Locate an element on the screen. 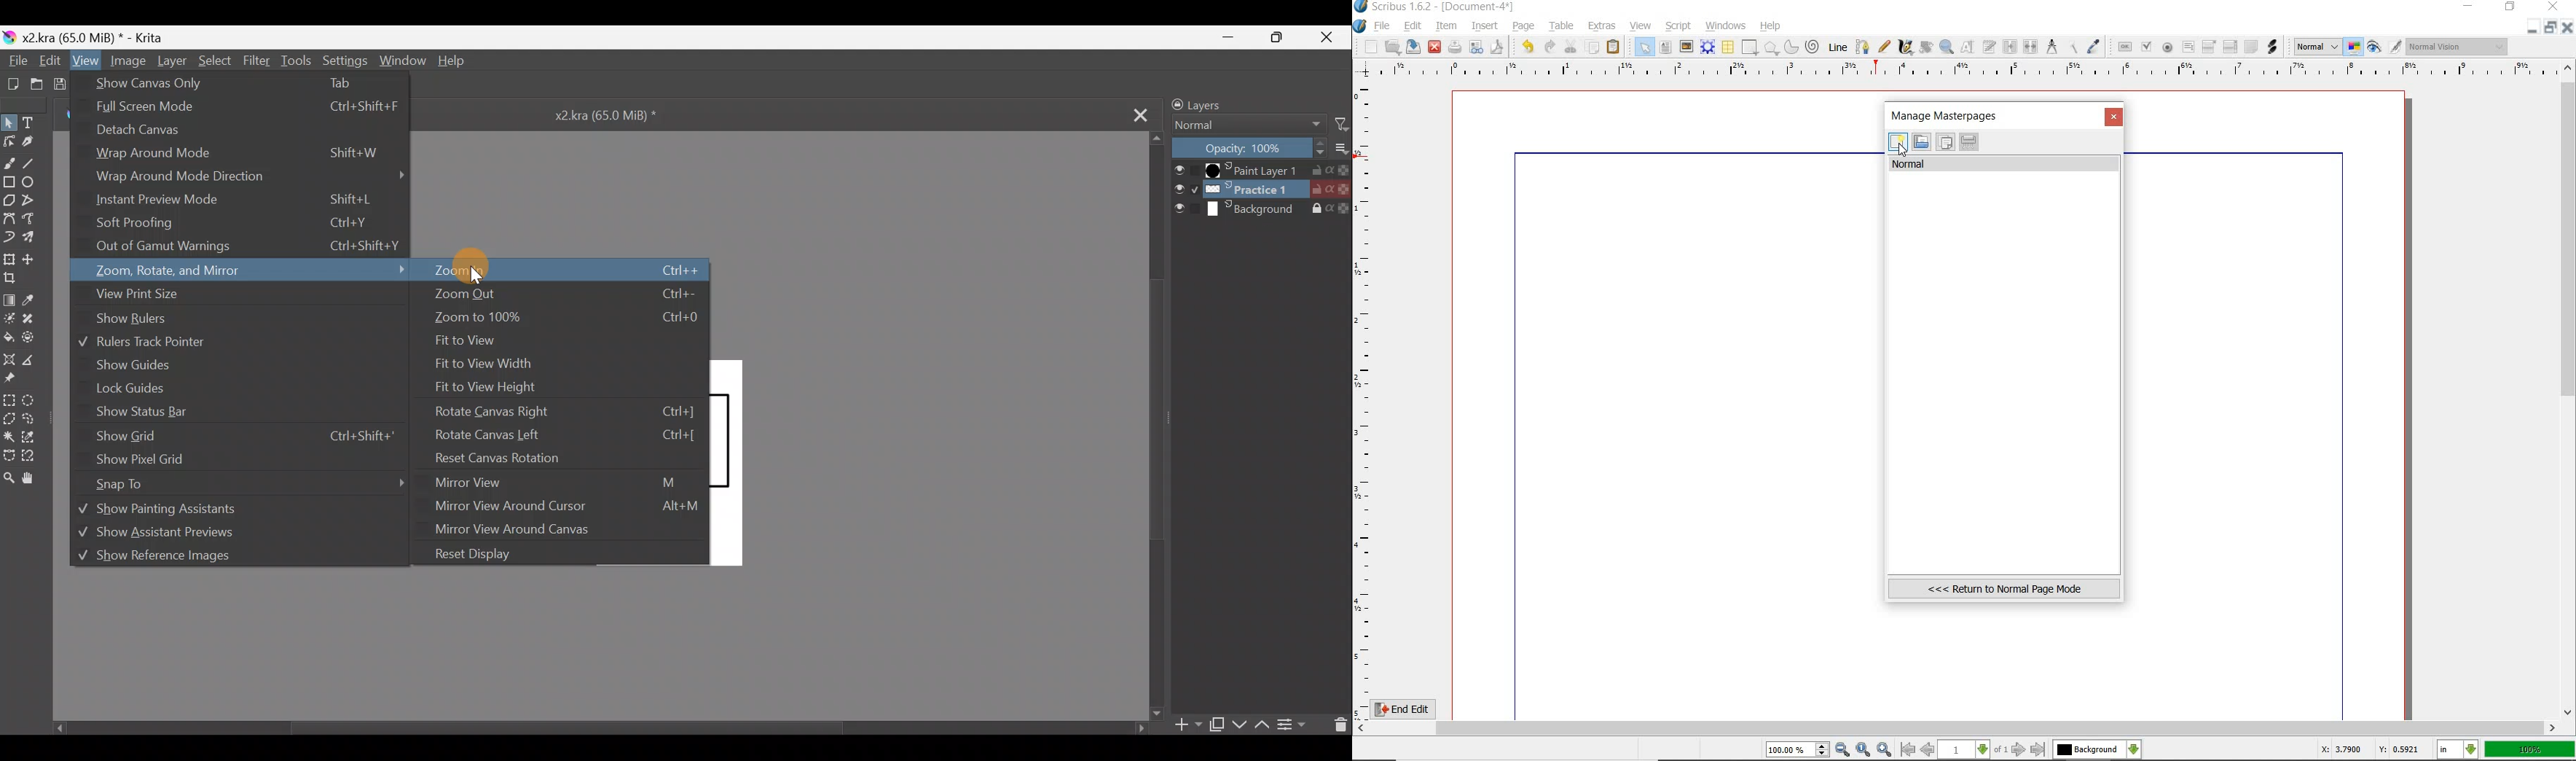 This screenshot has width=2576, height=784. Out of gamut warnings Ctrl+Shift+Y is located at coordinates (255, 249).